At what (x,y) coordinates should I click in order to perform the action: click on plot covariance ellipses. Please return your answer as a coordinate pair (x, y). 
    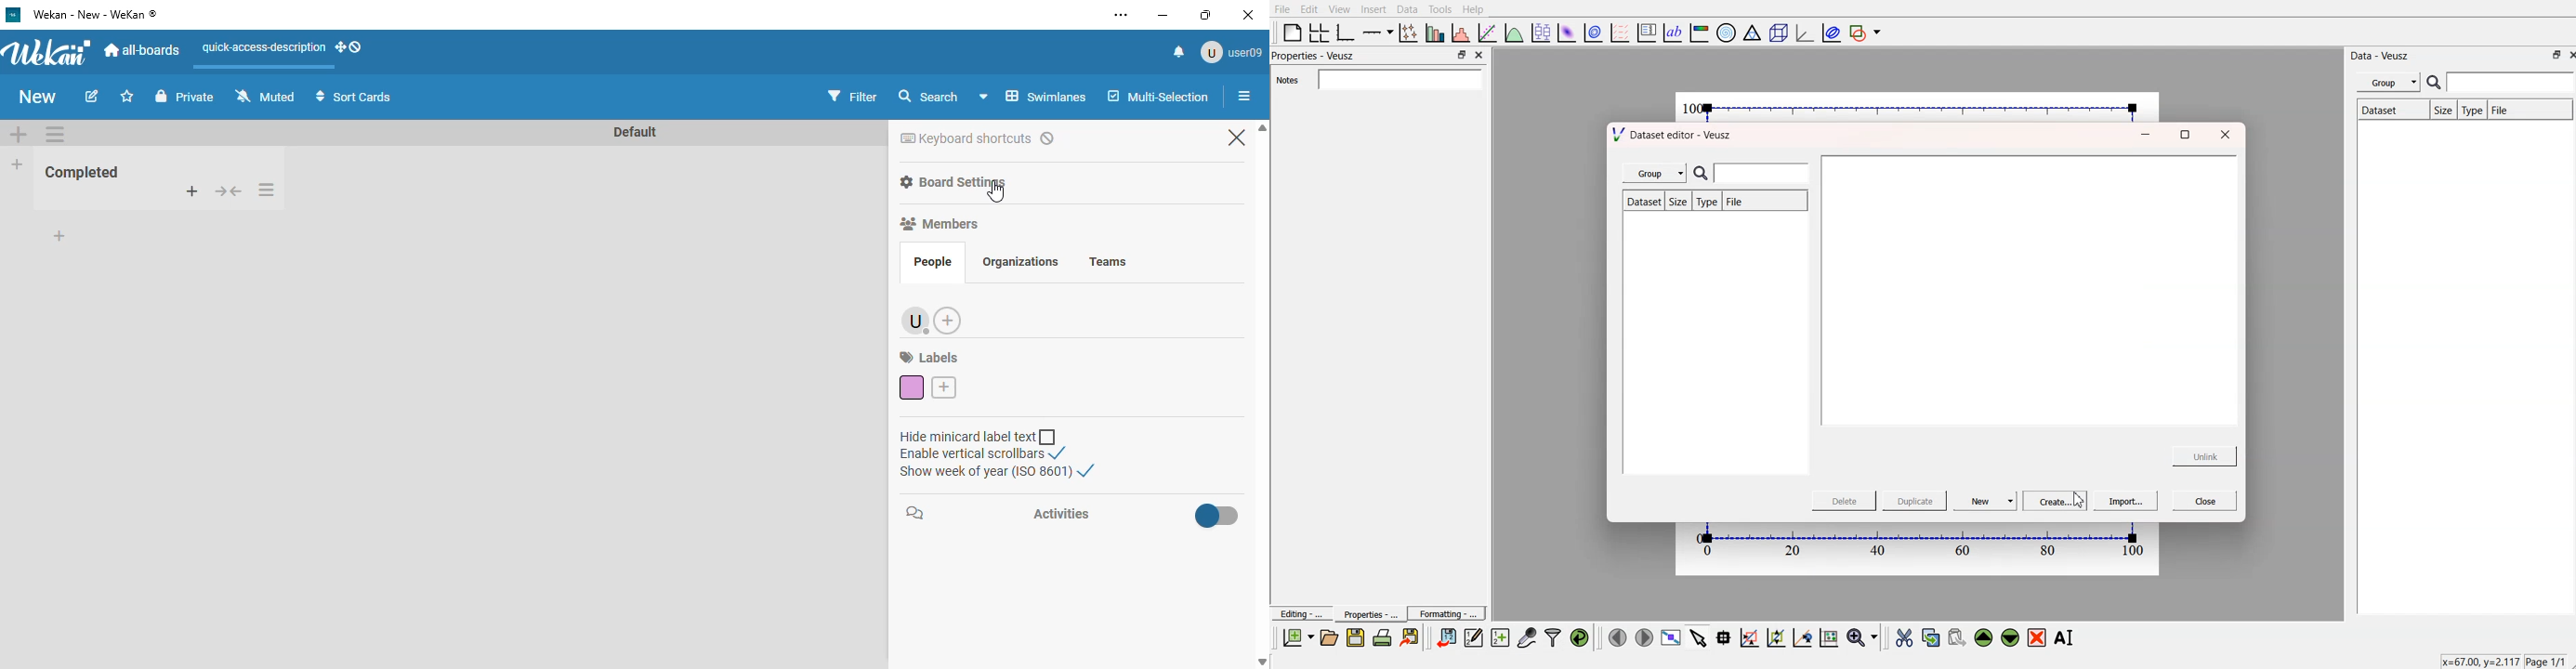
    Looking at the image, I should click on (1829, 31).